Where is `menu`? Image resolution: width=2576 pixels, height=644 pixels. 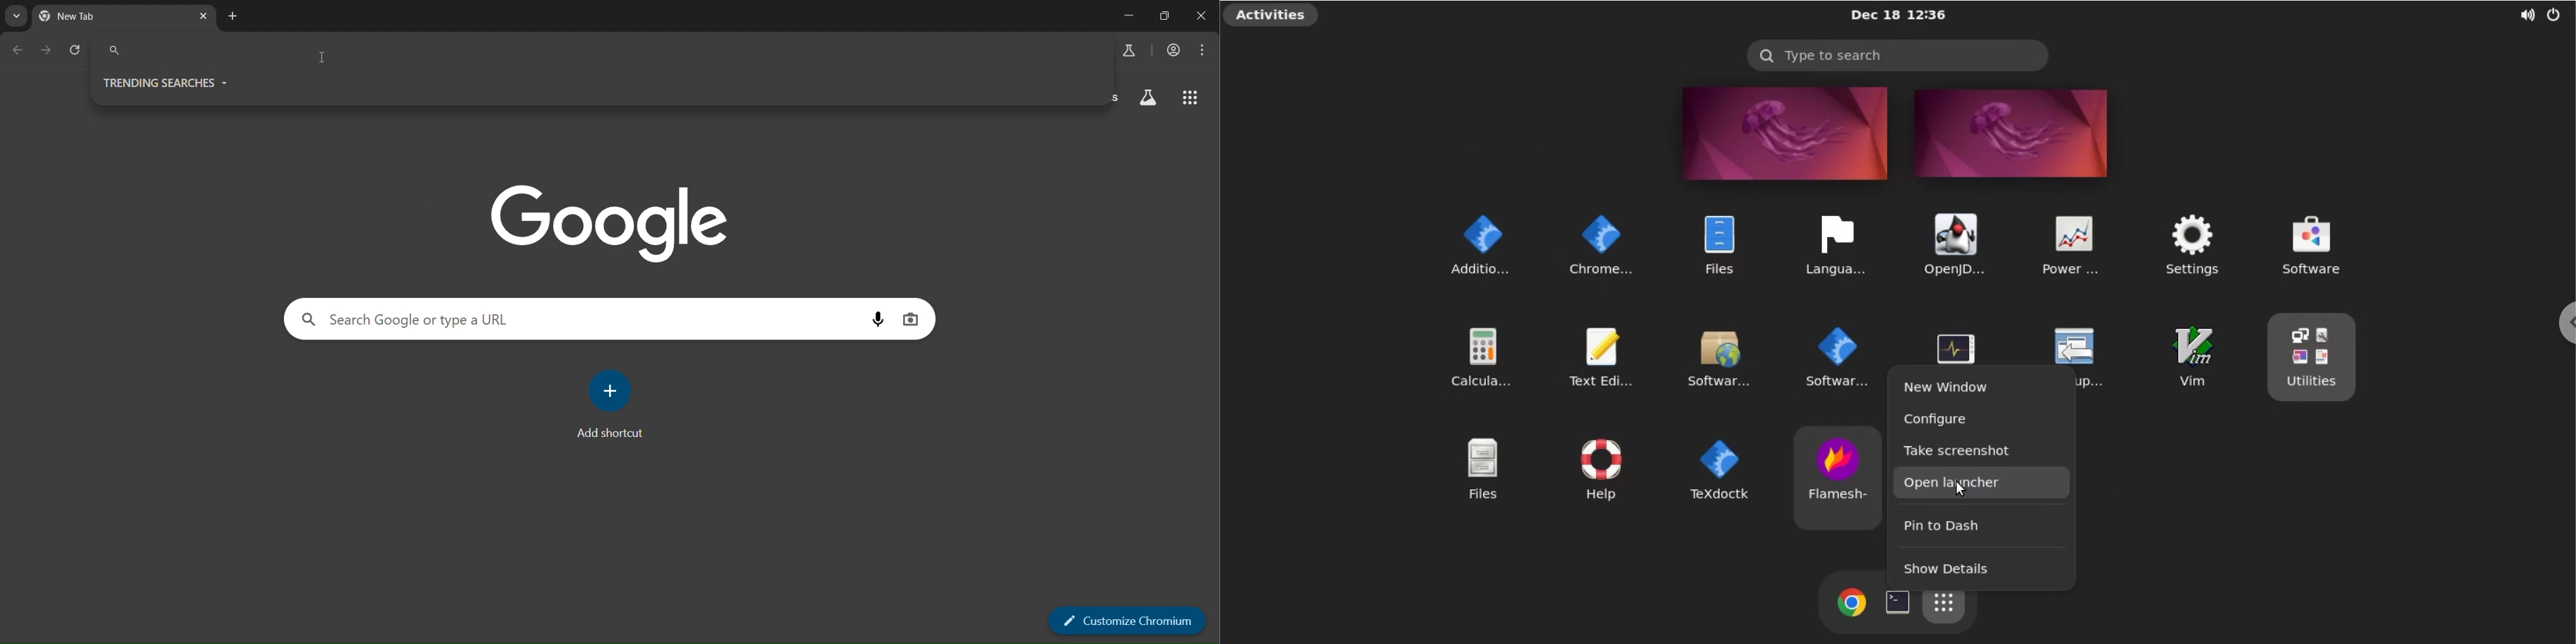 menu is located at coordinates (1202, 50).